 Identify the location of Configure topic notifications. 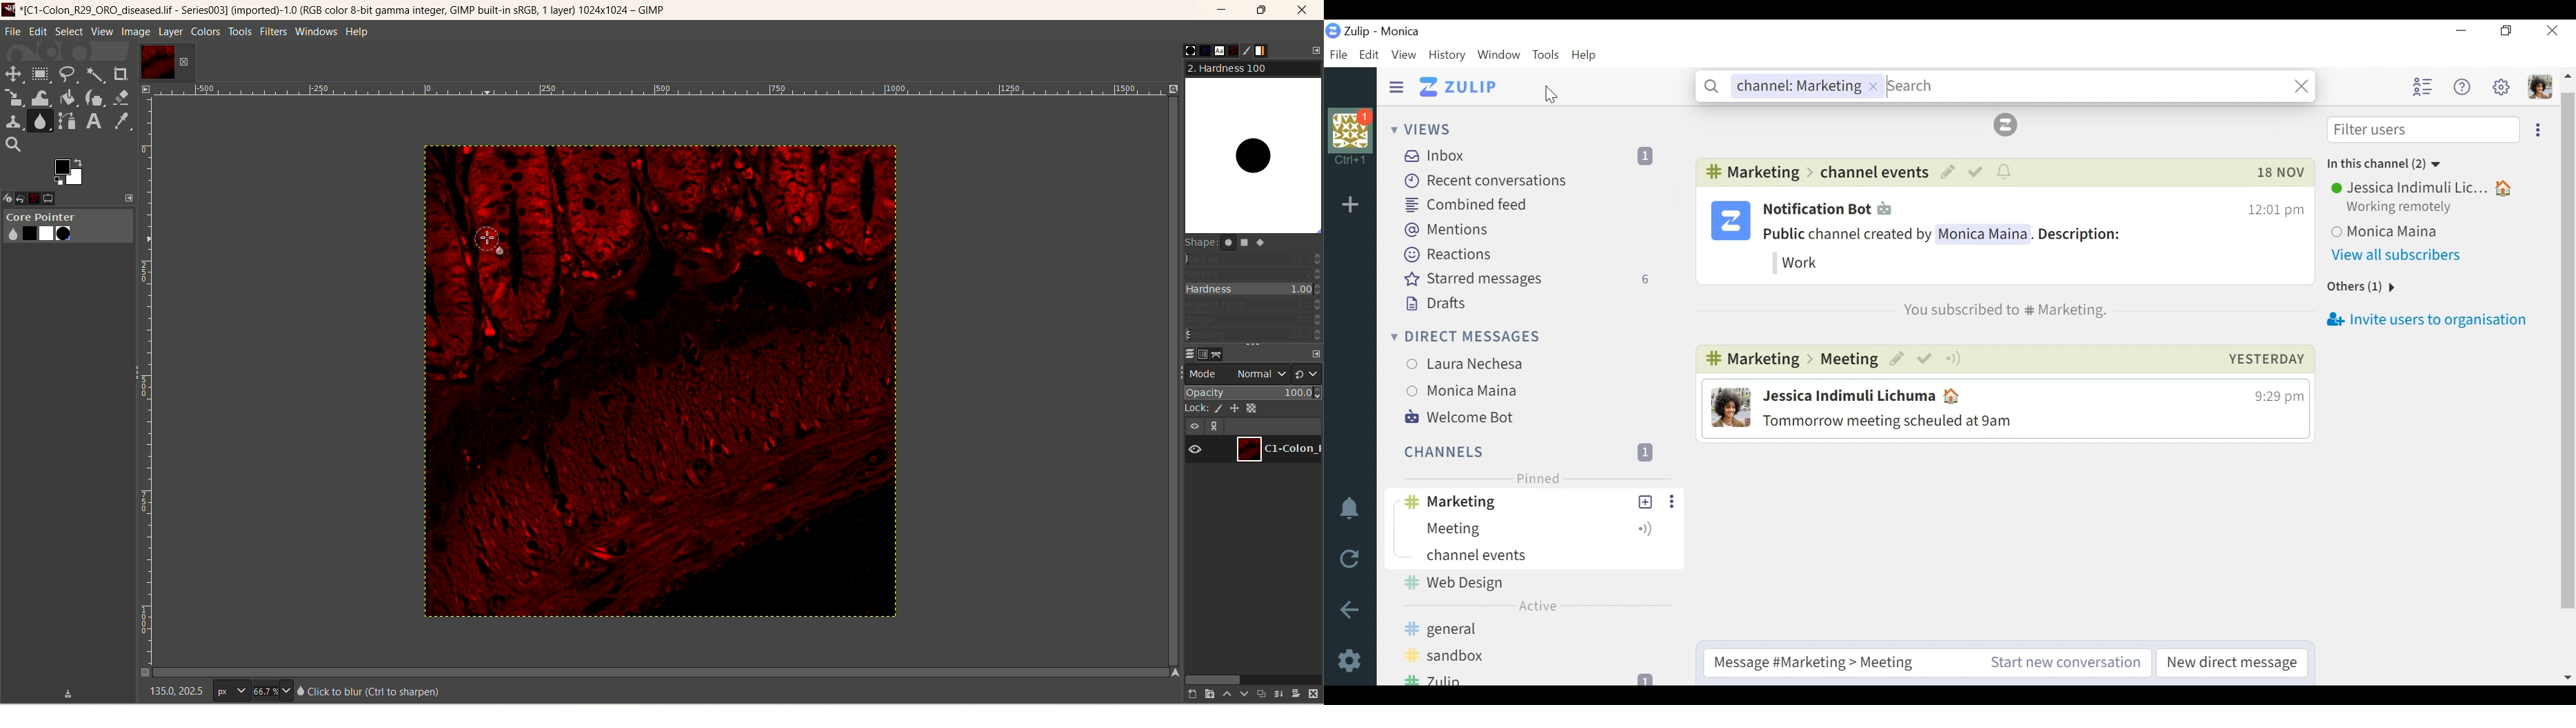
(1647, 529).